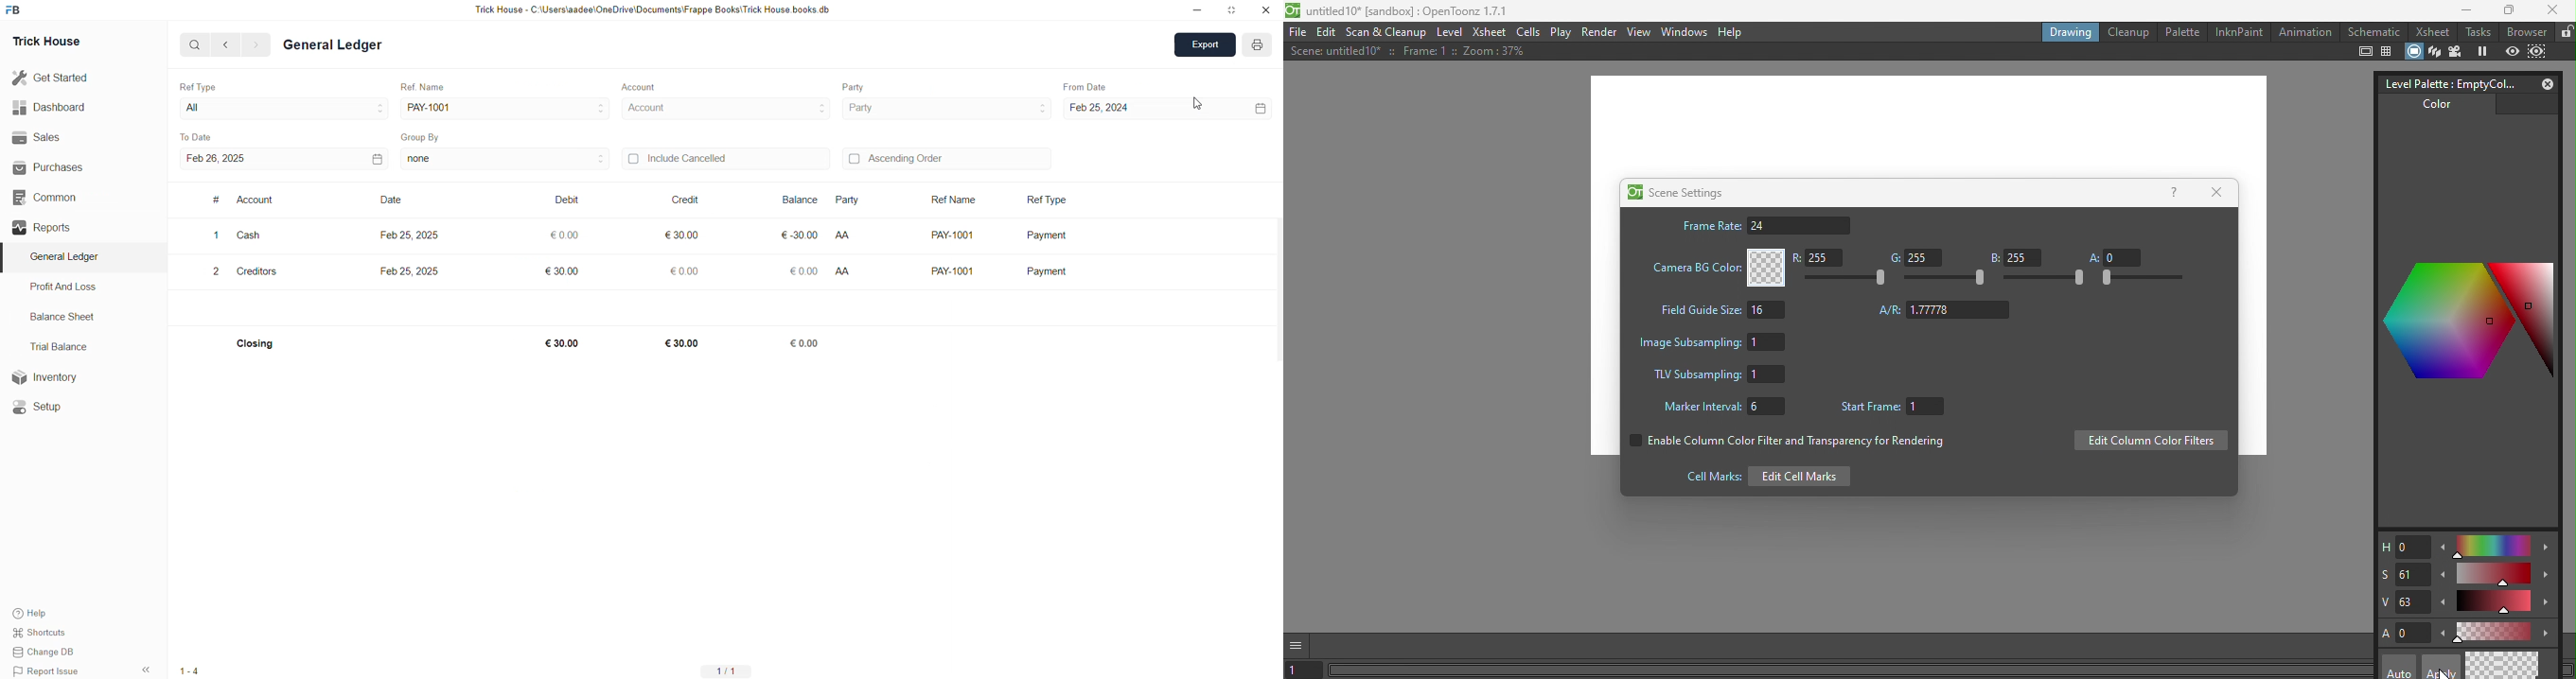 This screenshot has width=2576, height=700. Describe the element at coordinates (47, 317) in the screenshot. I see `common` at that location.